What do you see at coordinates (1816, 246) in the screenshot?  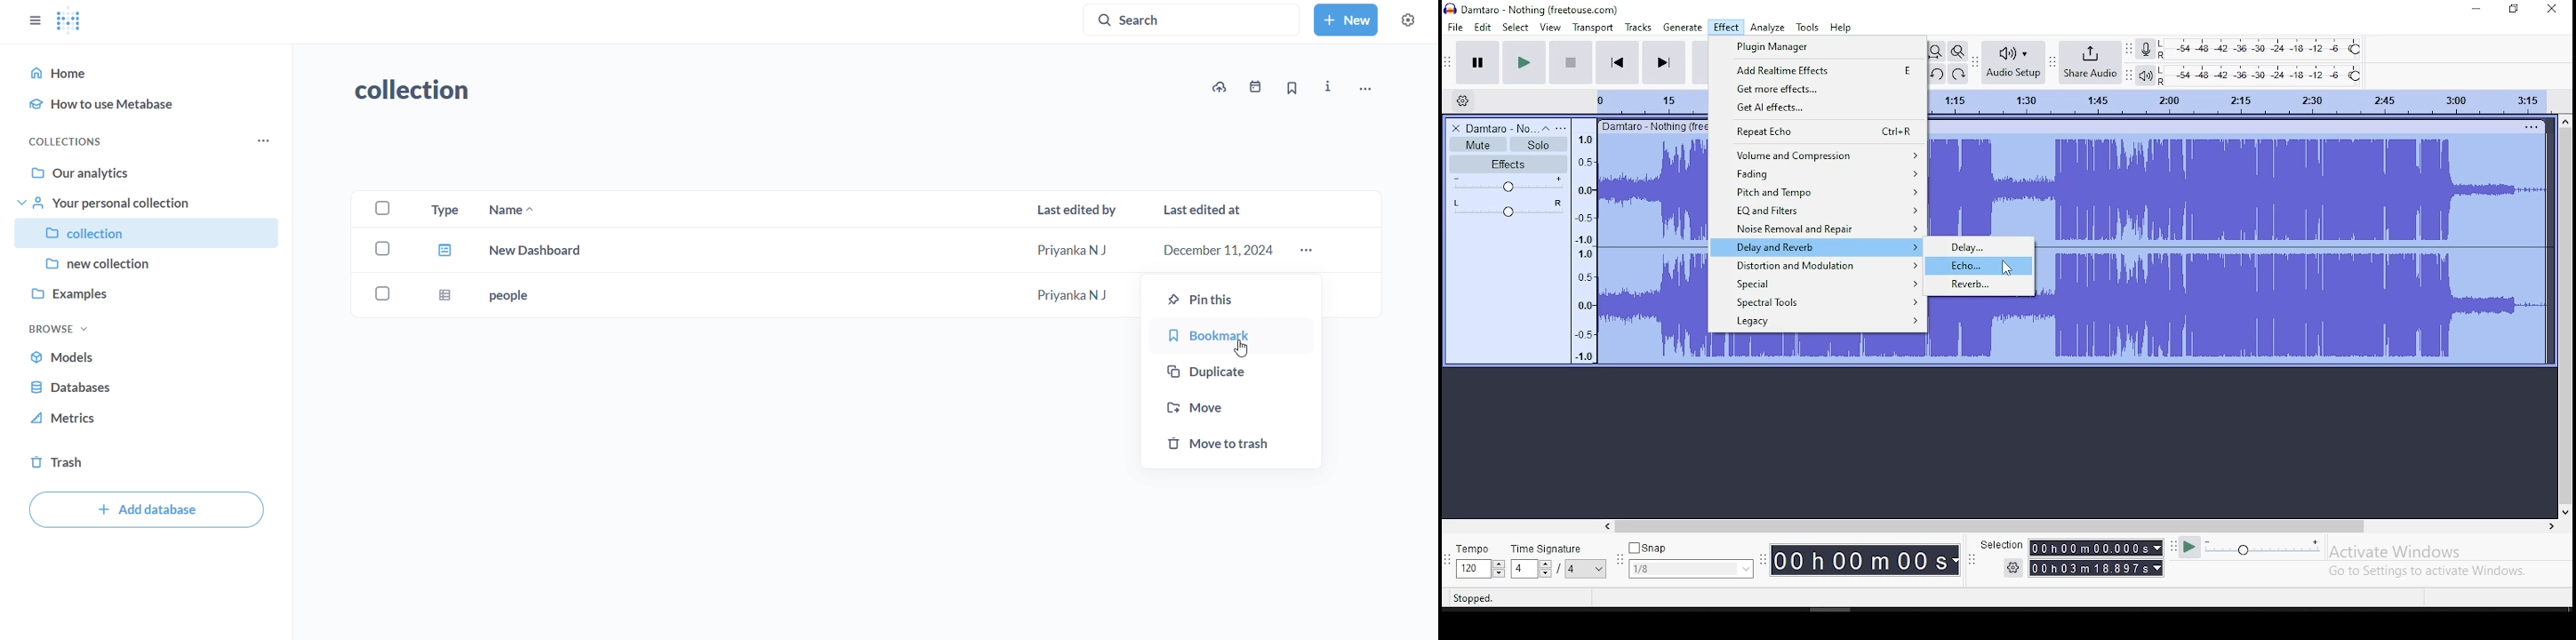 I see `delay and reverb` at bounding box center [1816, 246].